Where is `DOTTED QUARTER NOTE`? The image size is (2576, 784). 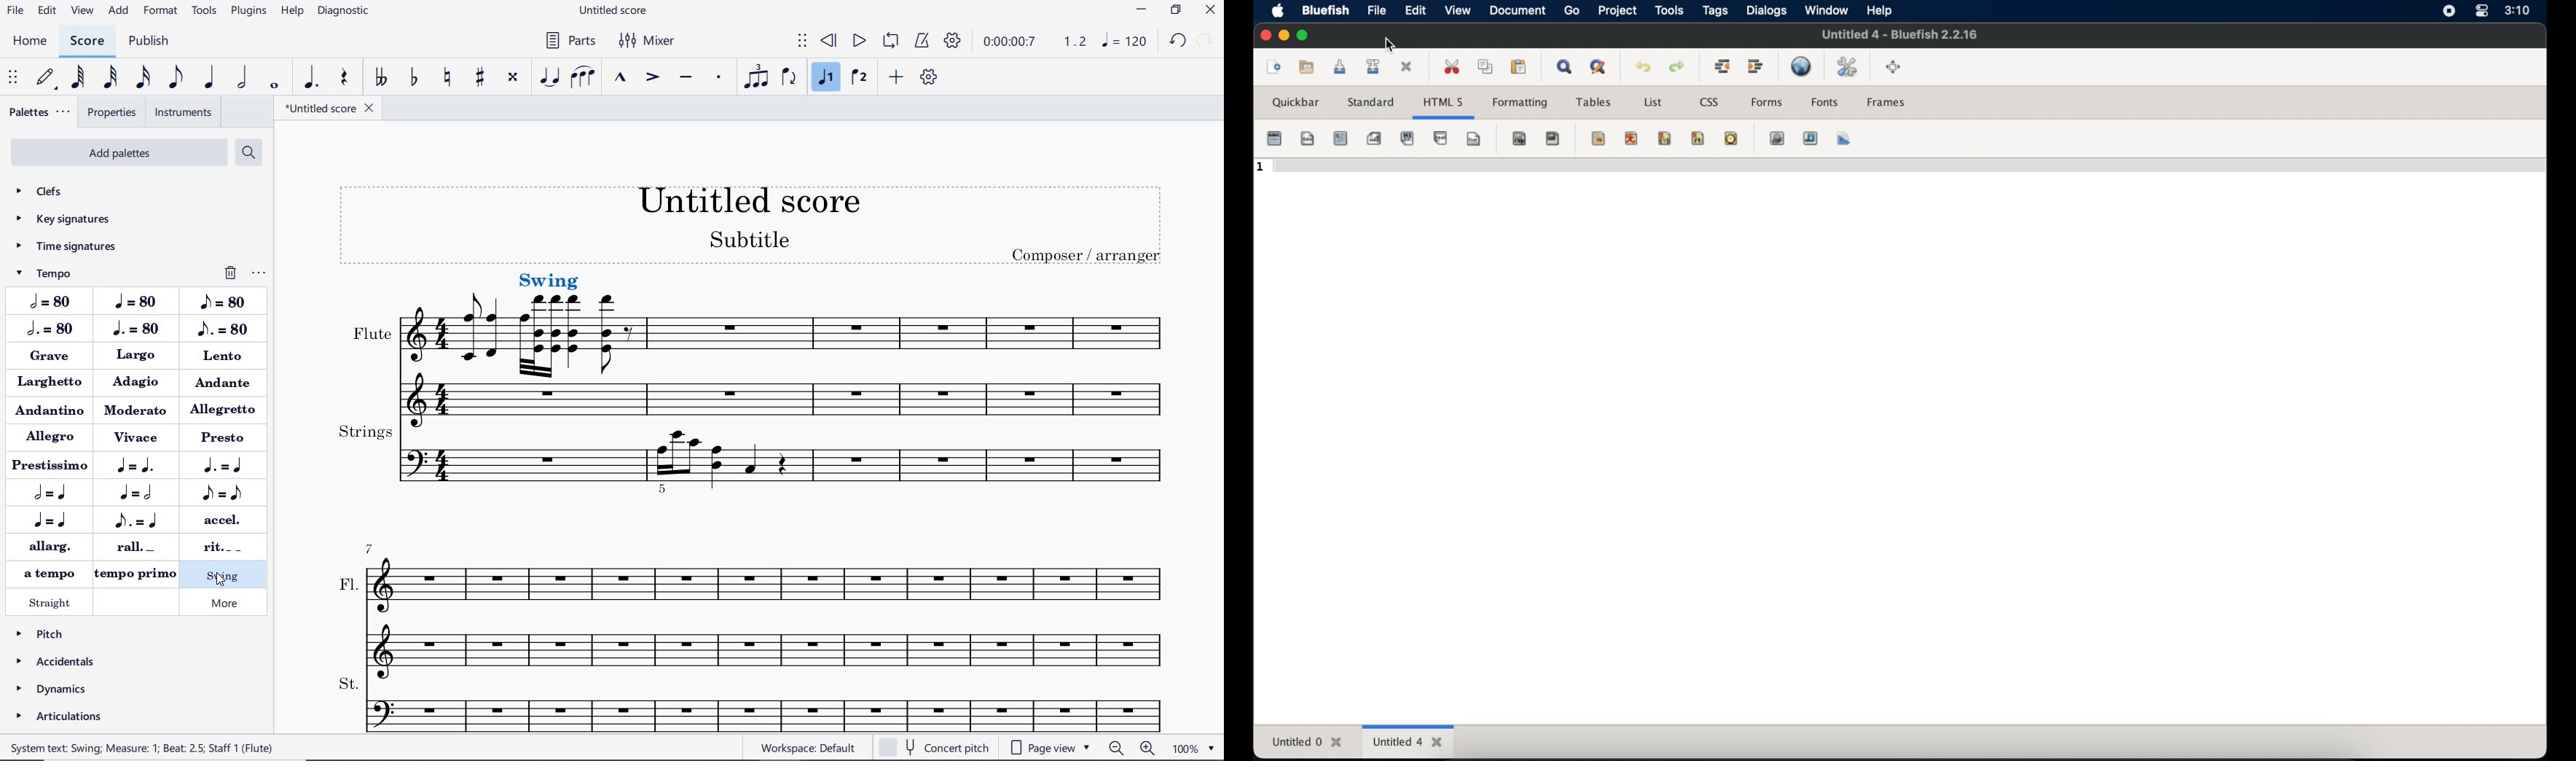 DOTTED QUARTER NOTE is located at coordinates (136, 329).